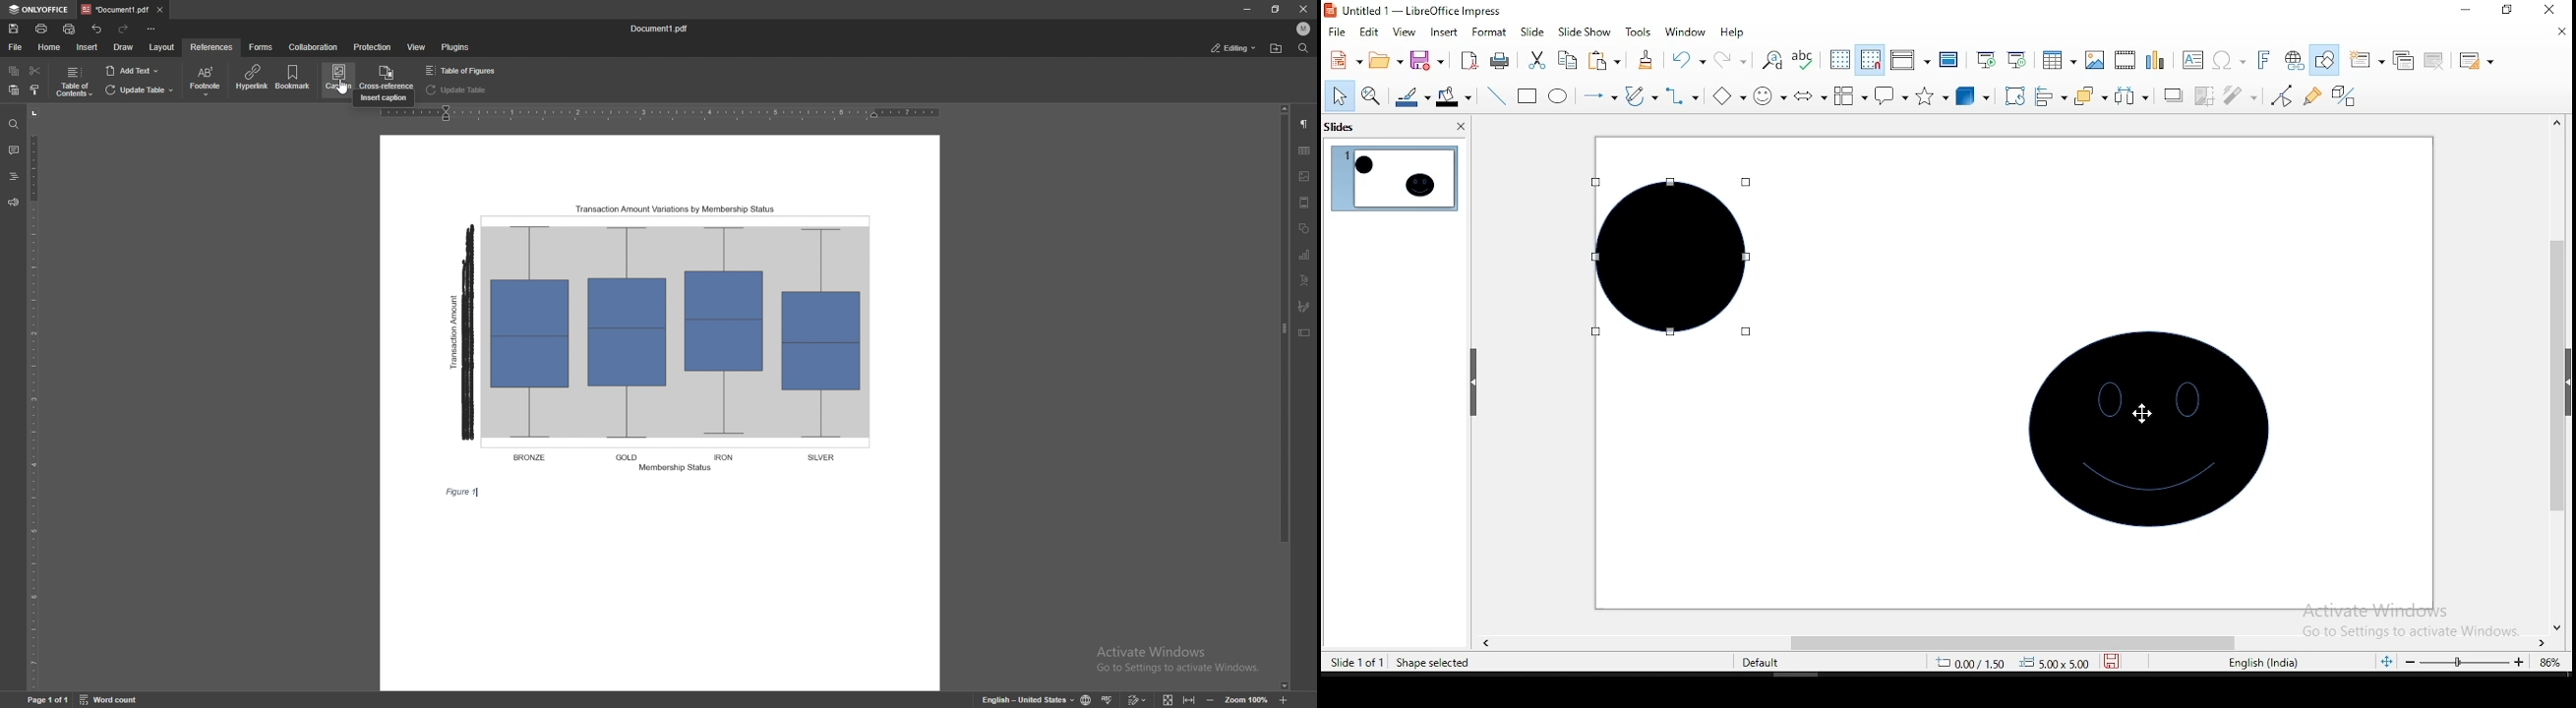 This screenshot has width=2576, height=728. Describe the element at coordinates (314, 47) in the screenshot. I see `collaboration` at that location.